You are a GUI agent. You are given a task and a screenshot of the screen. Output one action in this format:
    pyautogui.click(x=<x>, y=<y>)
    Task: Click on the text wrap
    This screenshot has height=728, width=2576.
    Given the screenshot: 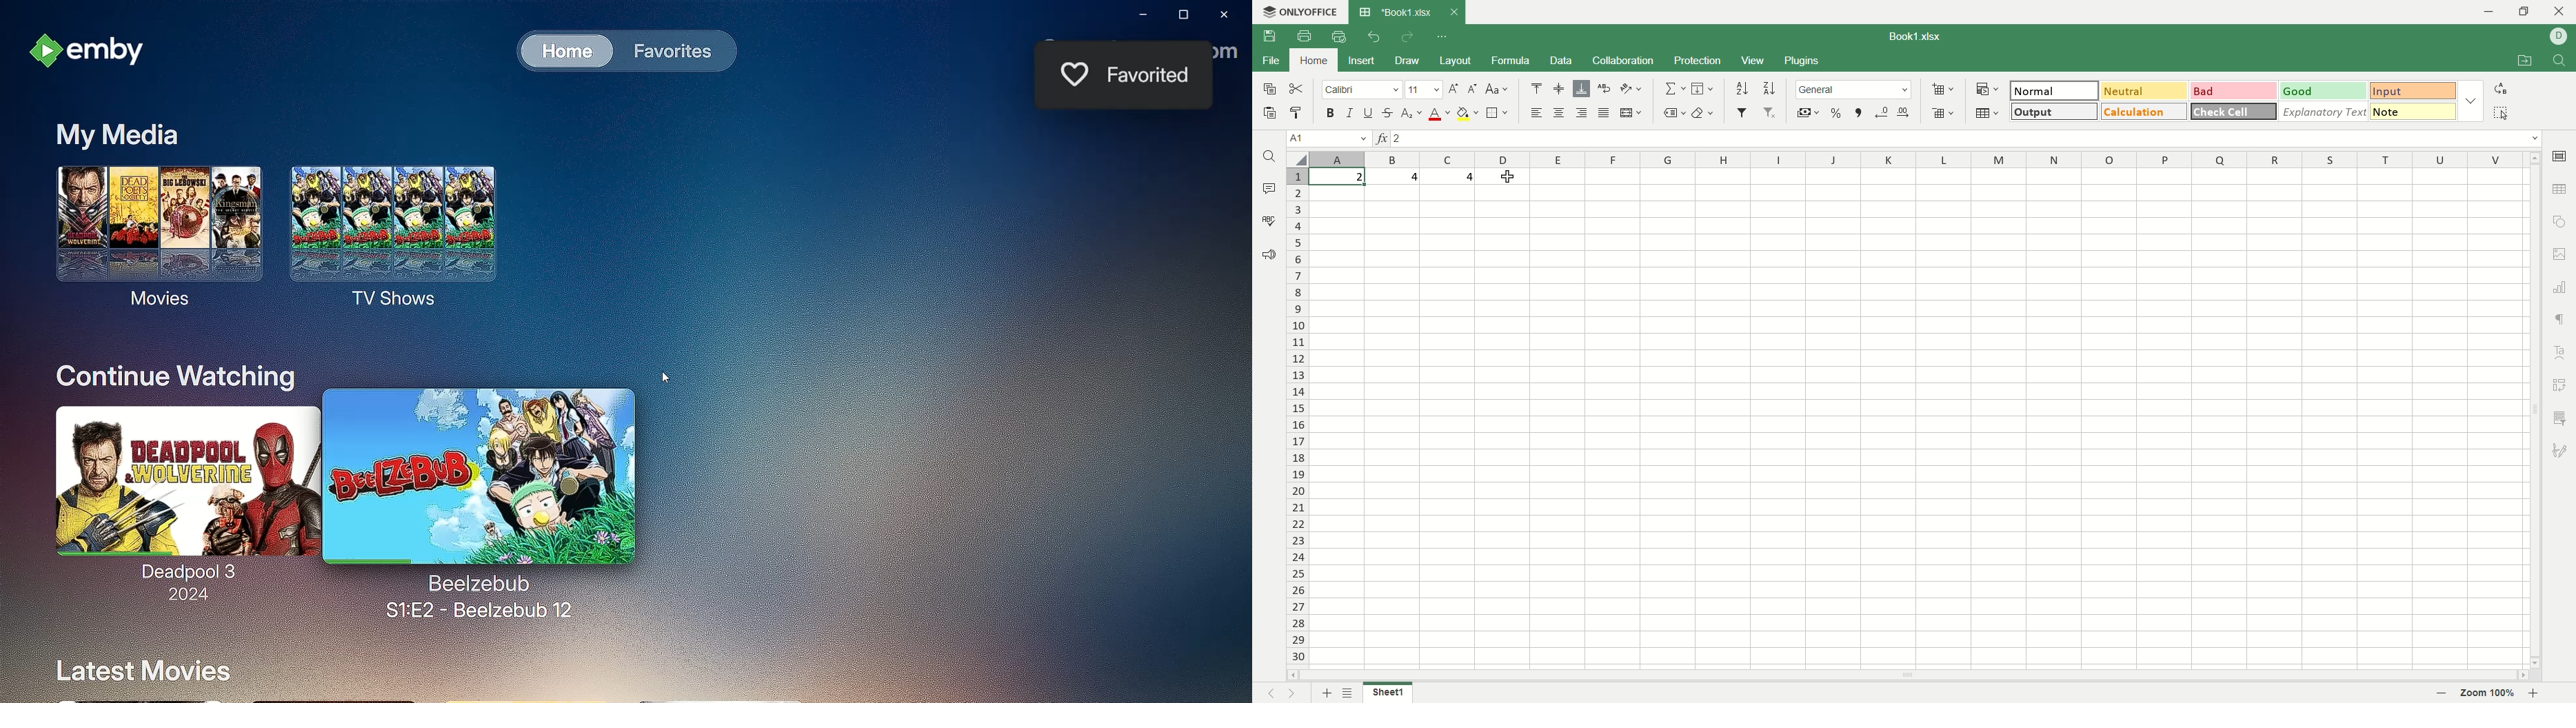 What is the action you would take?
    pyautogui.click(x=1603, y=90)
    